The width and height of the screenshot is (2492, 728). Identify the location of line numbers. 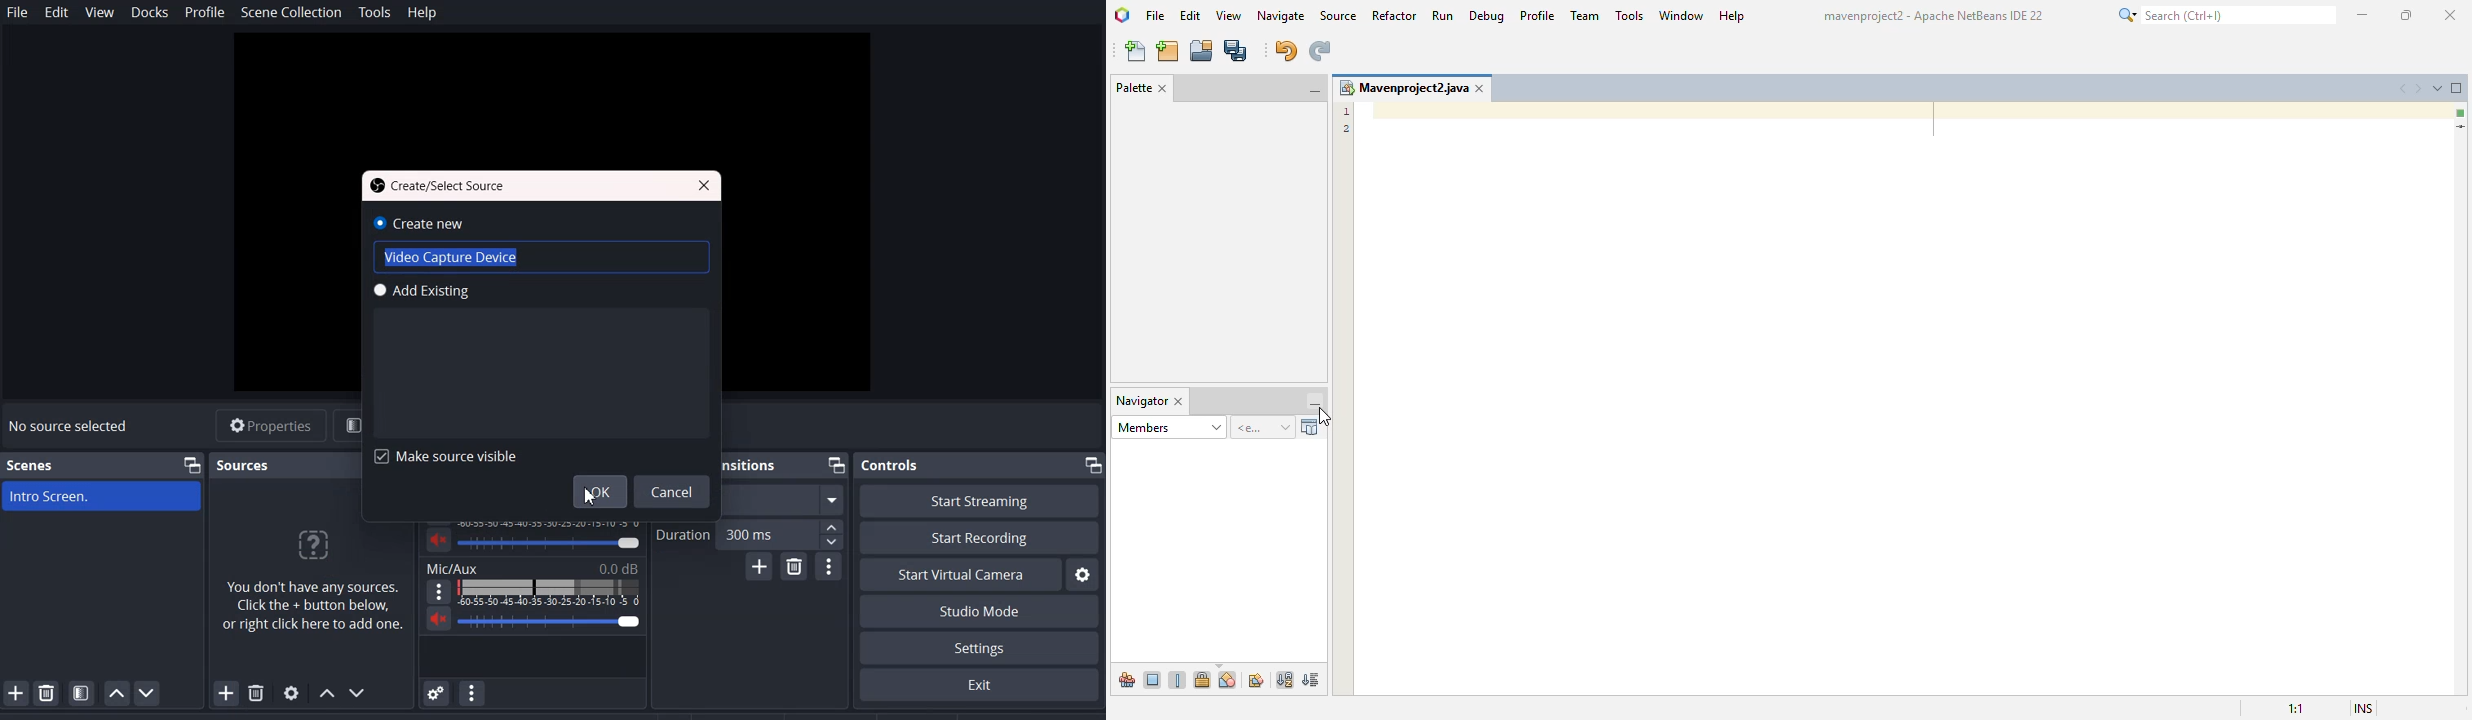
(1344, 119).